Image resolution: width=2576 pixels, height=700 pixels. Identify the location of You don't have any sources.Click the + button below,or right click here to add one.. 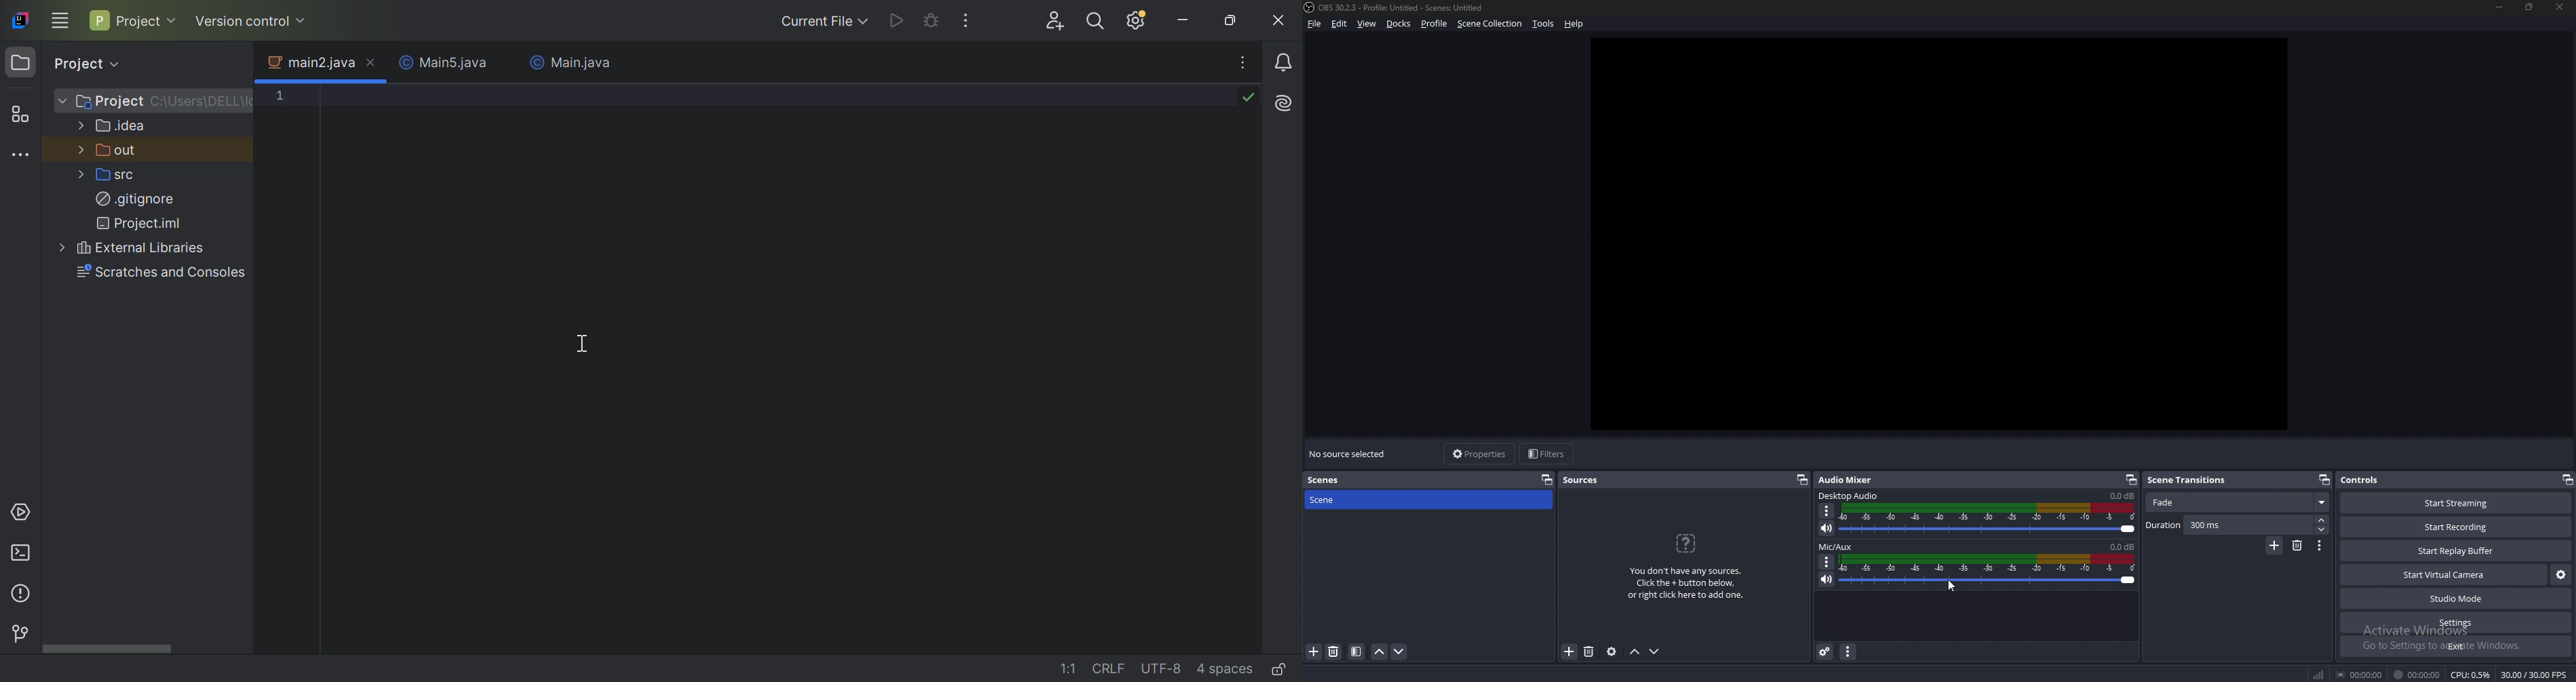
(1685, 583).